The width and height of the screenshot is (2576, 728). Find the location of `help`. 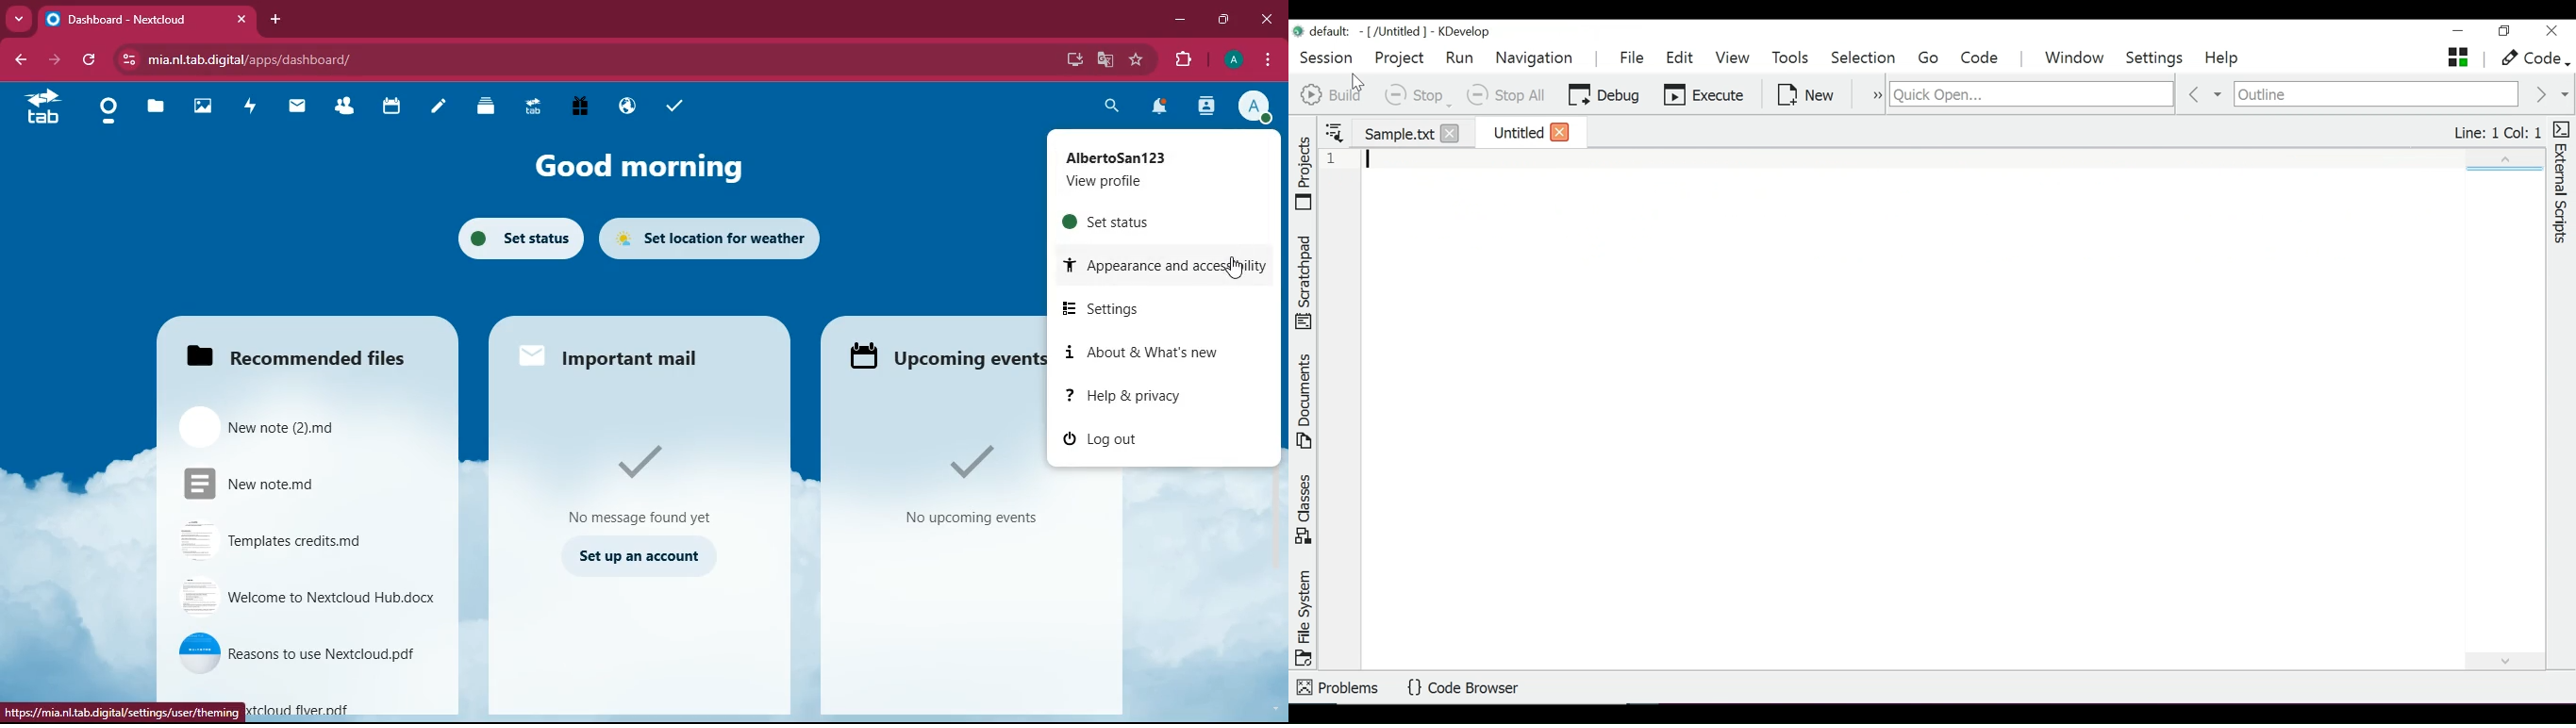

help is located at coordinates (1143, 397).